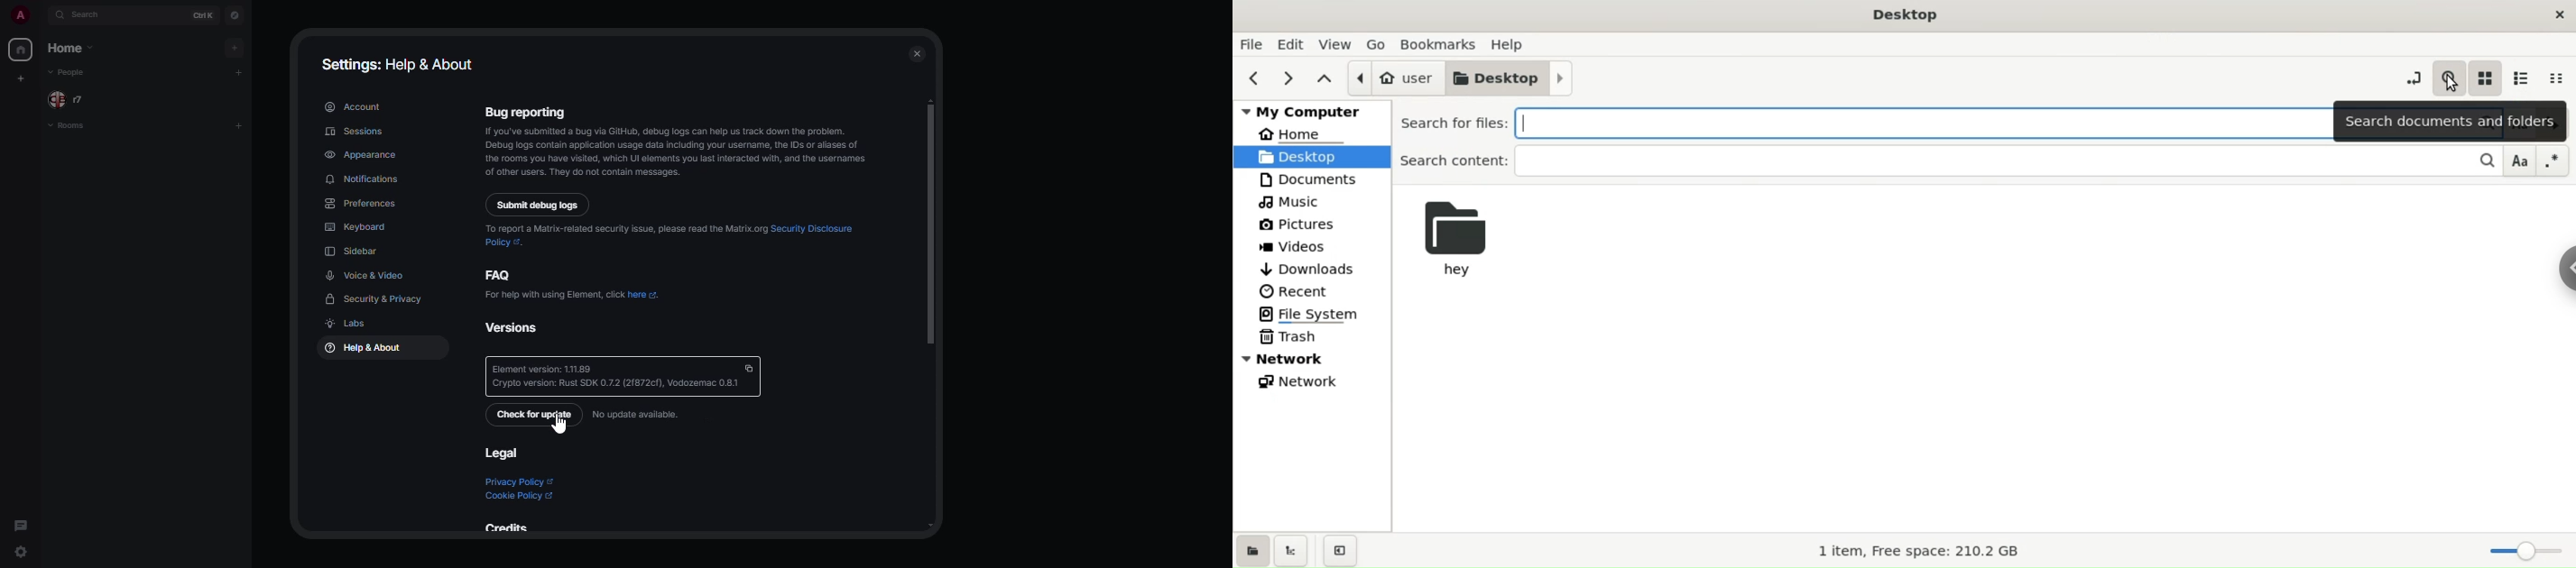 The height and width of the screenshot is (588, 2576). What do you see at coordinates (1339, 552) in the screenshot?
I see `close sidebar` at bounding box center [1339, 552].